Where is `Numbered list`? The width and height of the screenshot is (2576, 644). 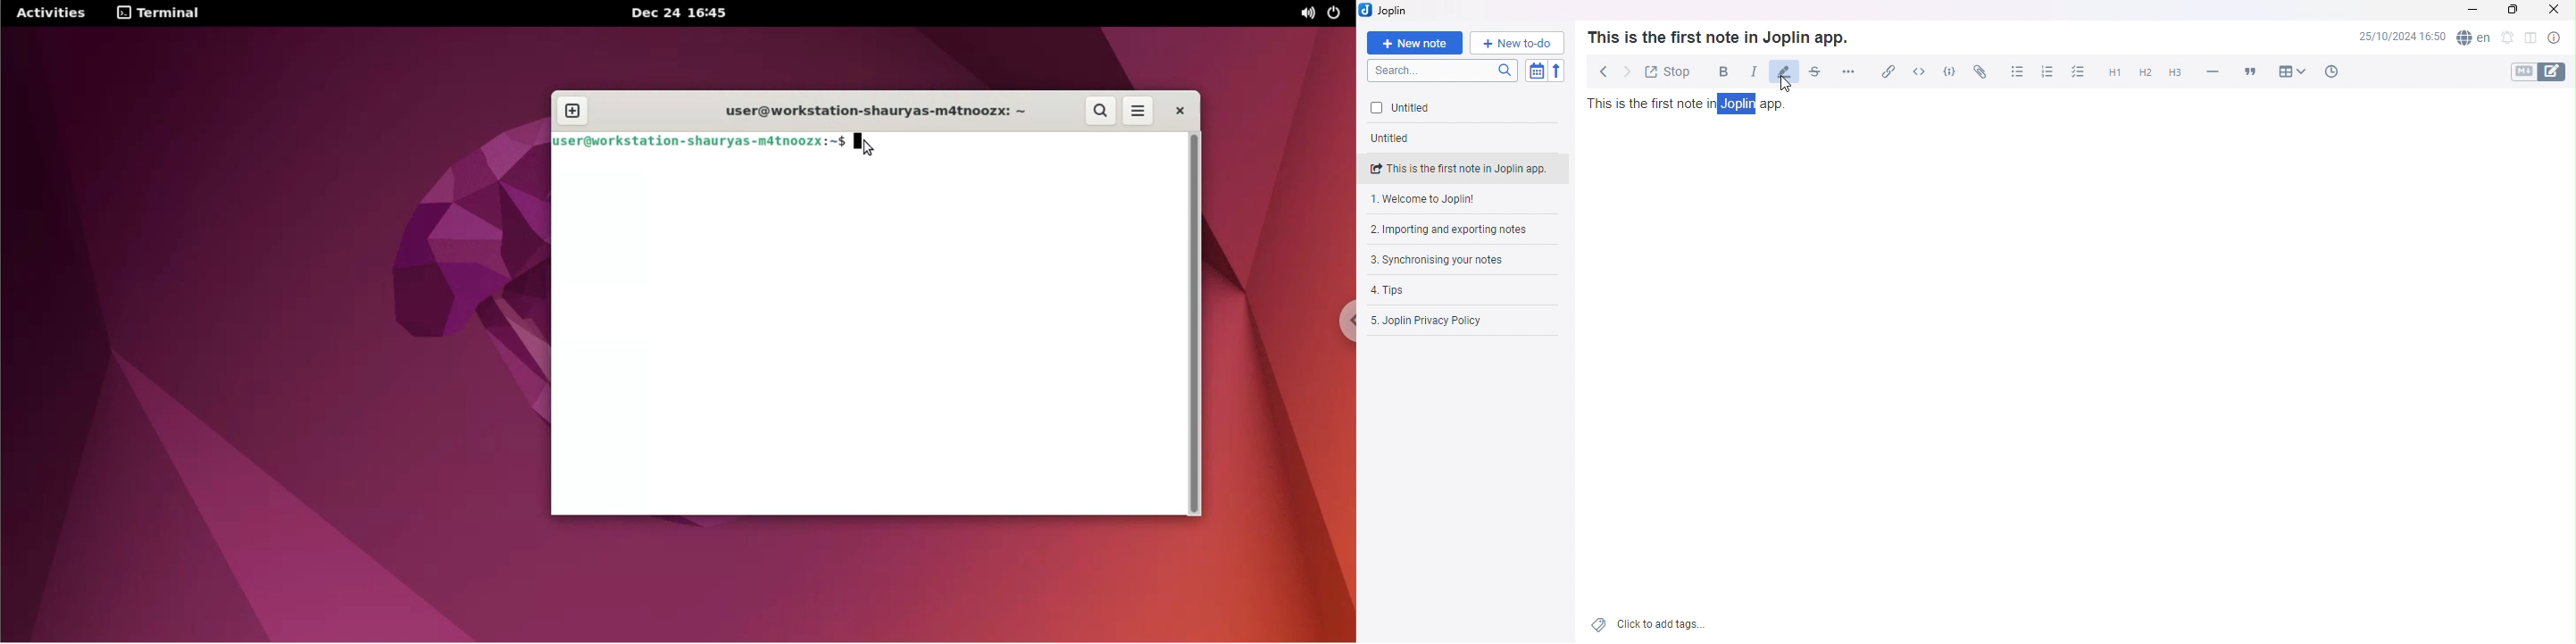
Numbered list is located at coordinates (2045, 71).